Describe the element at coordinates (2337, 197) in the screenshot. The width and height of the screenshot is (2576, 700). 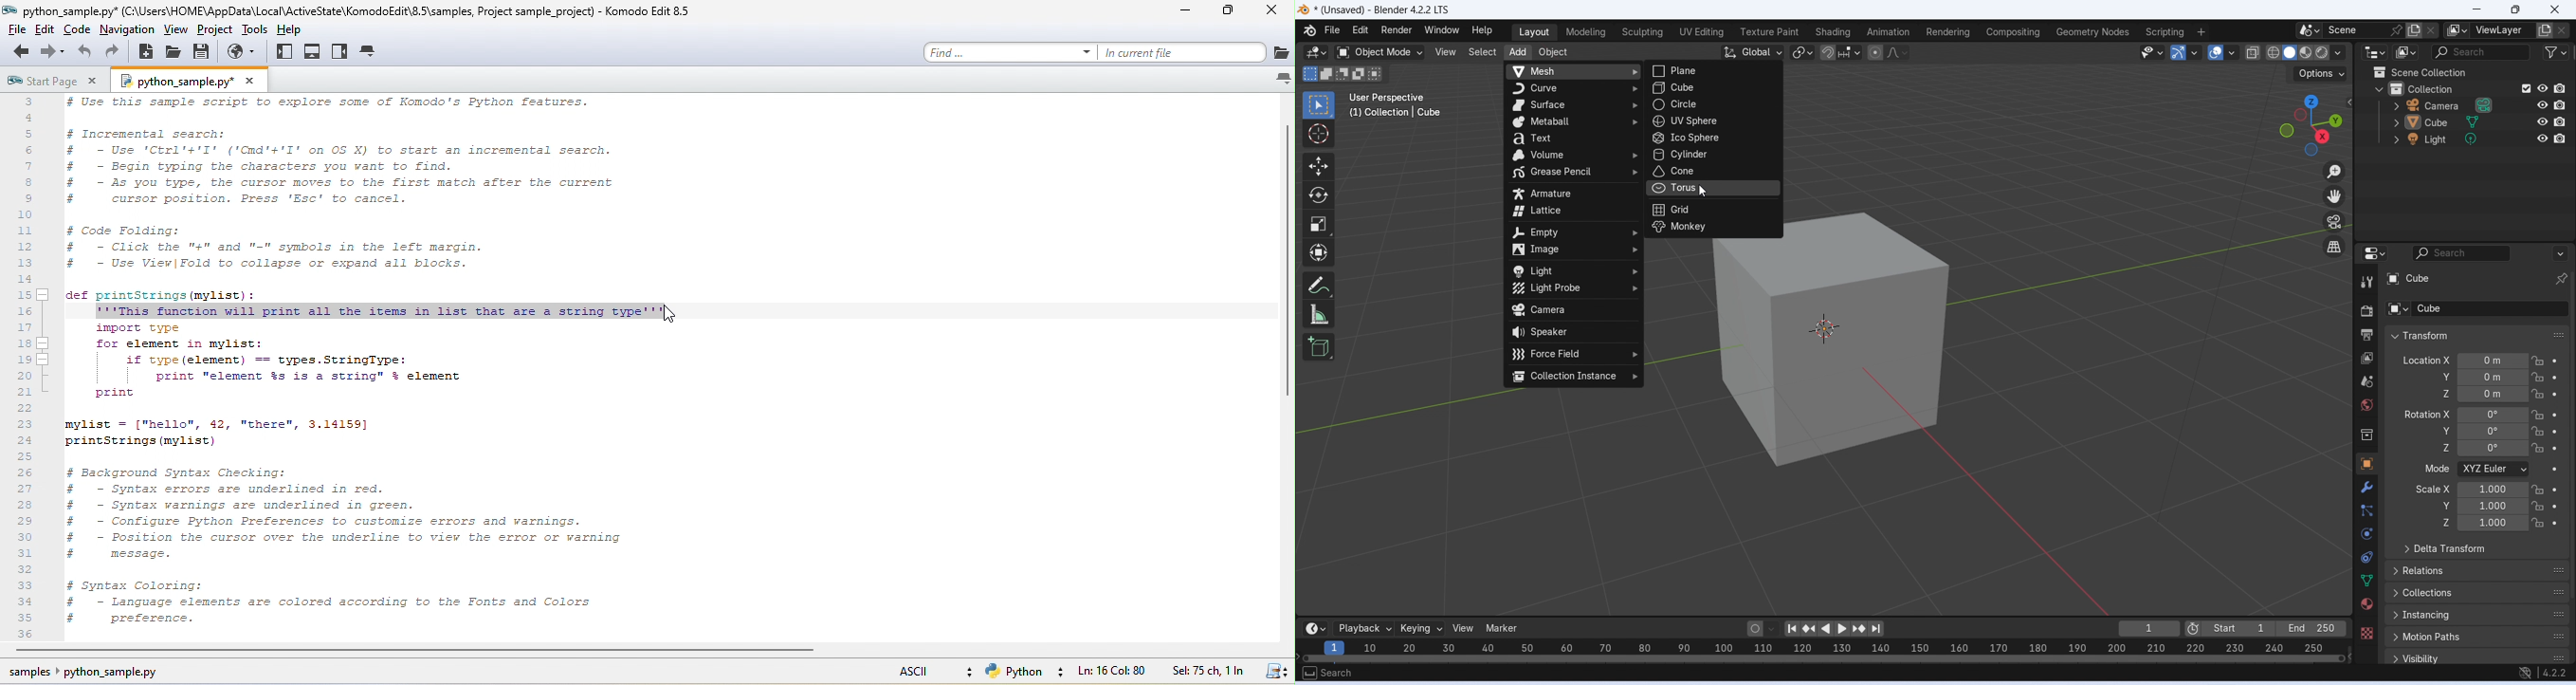
I see `Move the view` at that location.